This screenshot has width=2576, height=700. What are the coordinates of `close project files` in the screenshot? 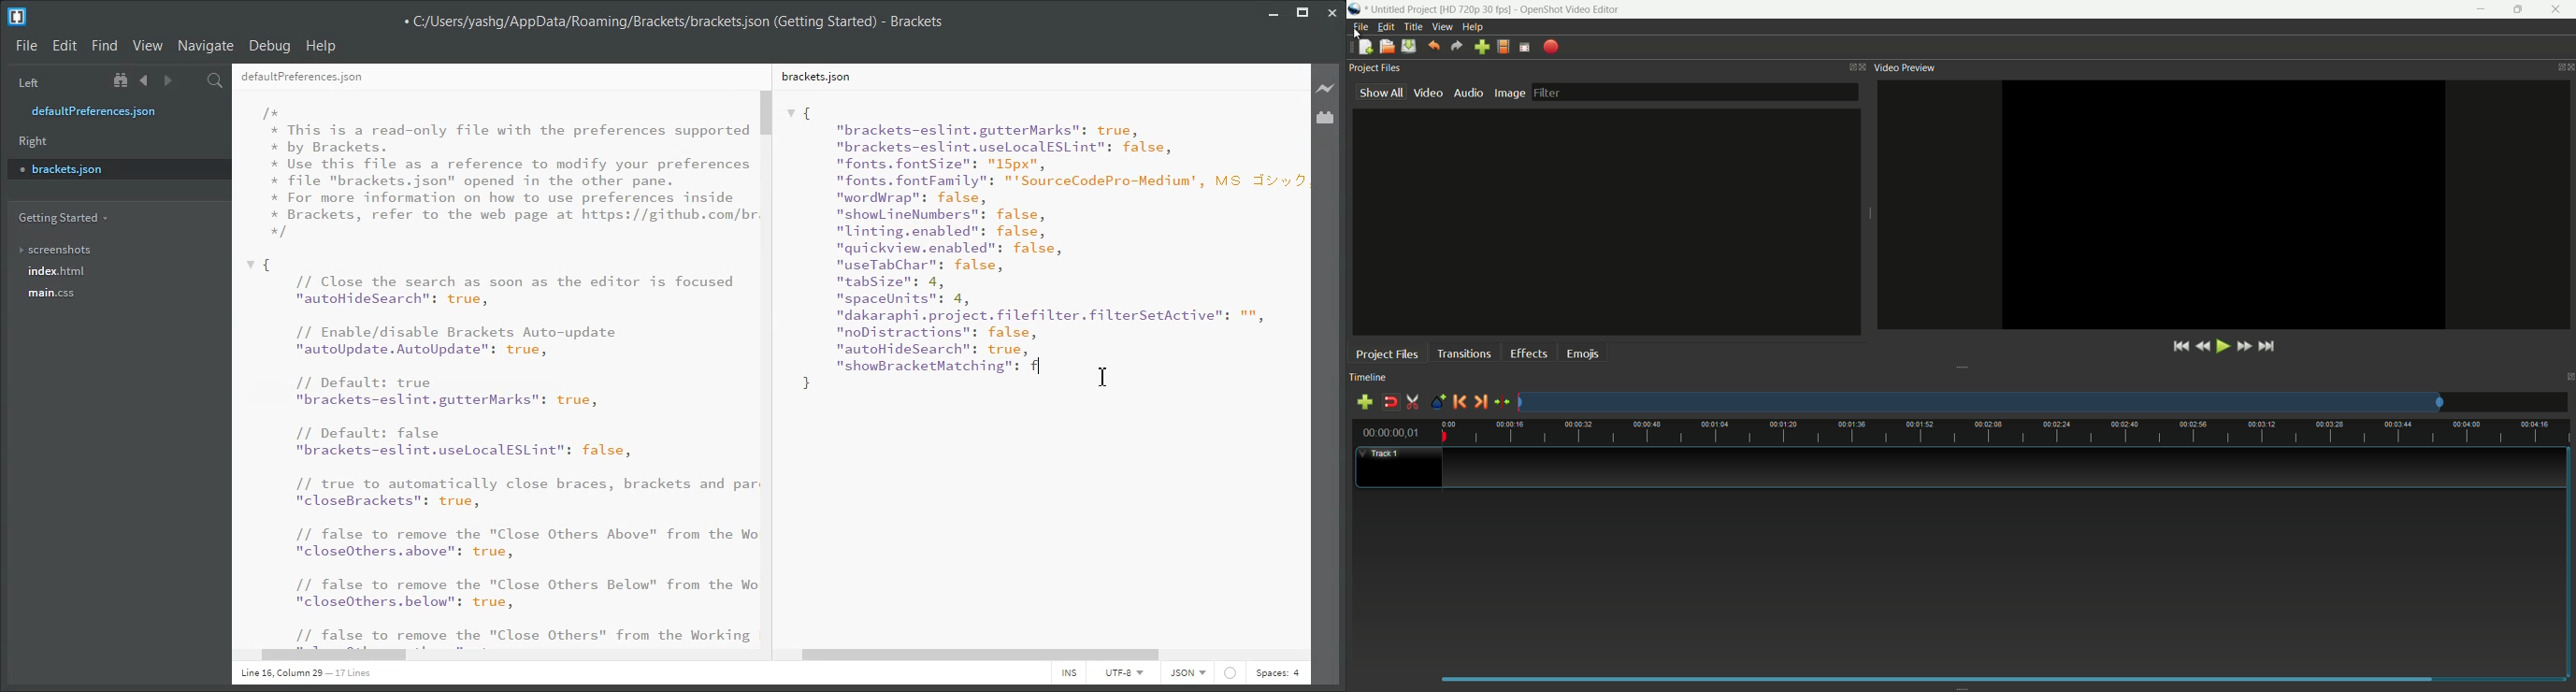 It's located at (1865, 67).